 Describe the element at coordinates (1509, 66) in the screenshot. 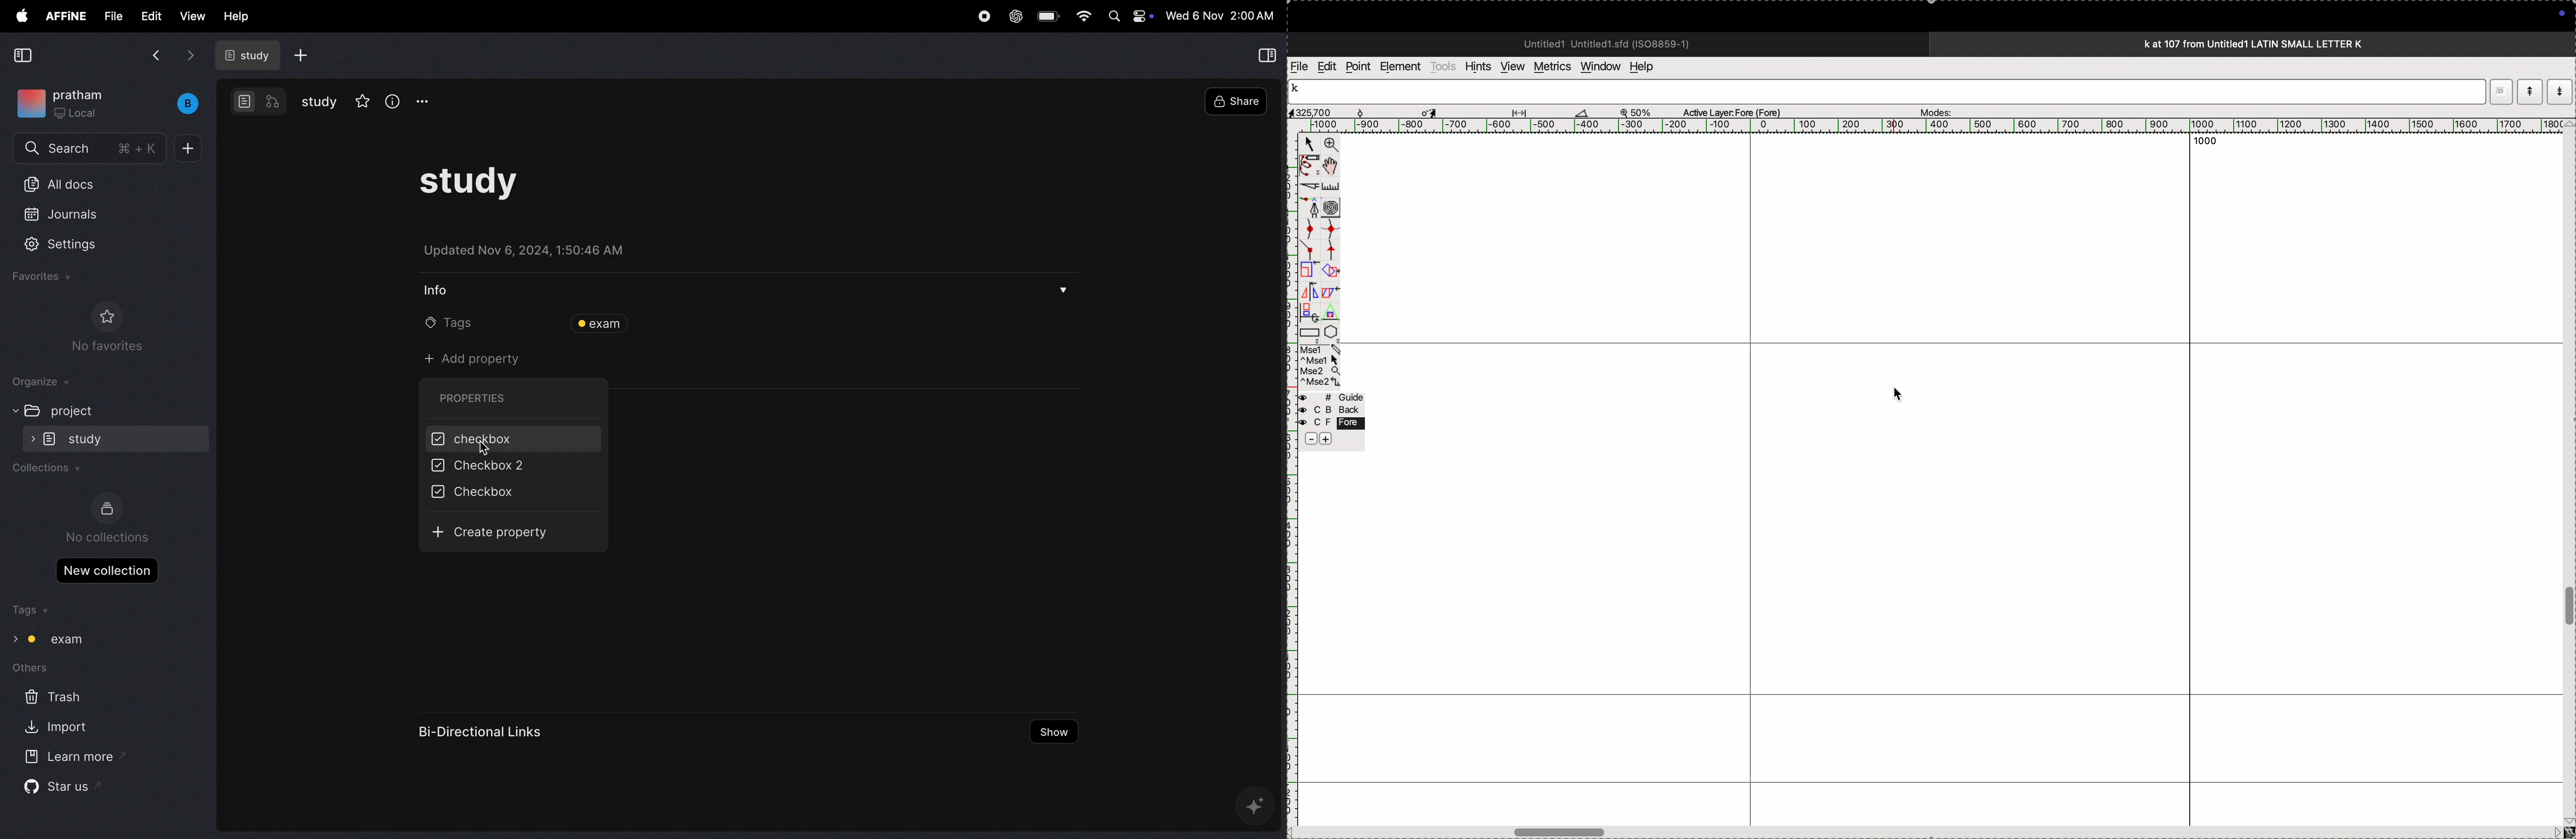

I see `view` at that location.